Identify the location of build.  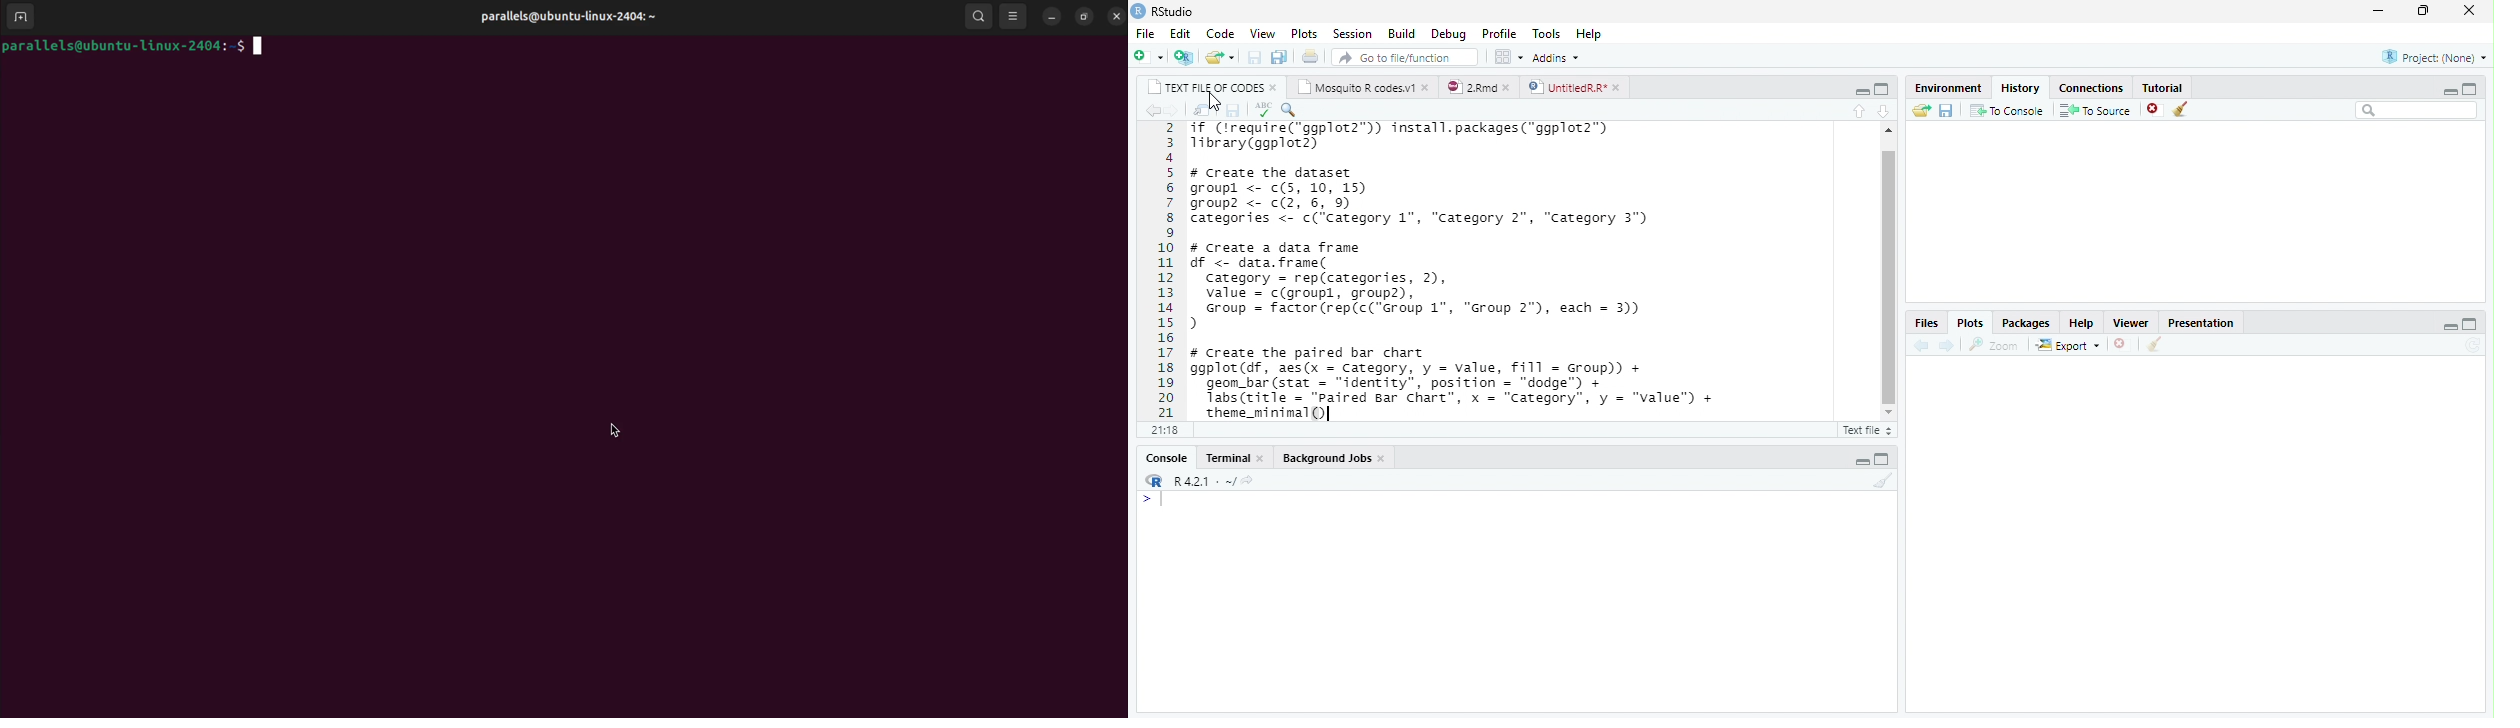
(1401, 31).